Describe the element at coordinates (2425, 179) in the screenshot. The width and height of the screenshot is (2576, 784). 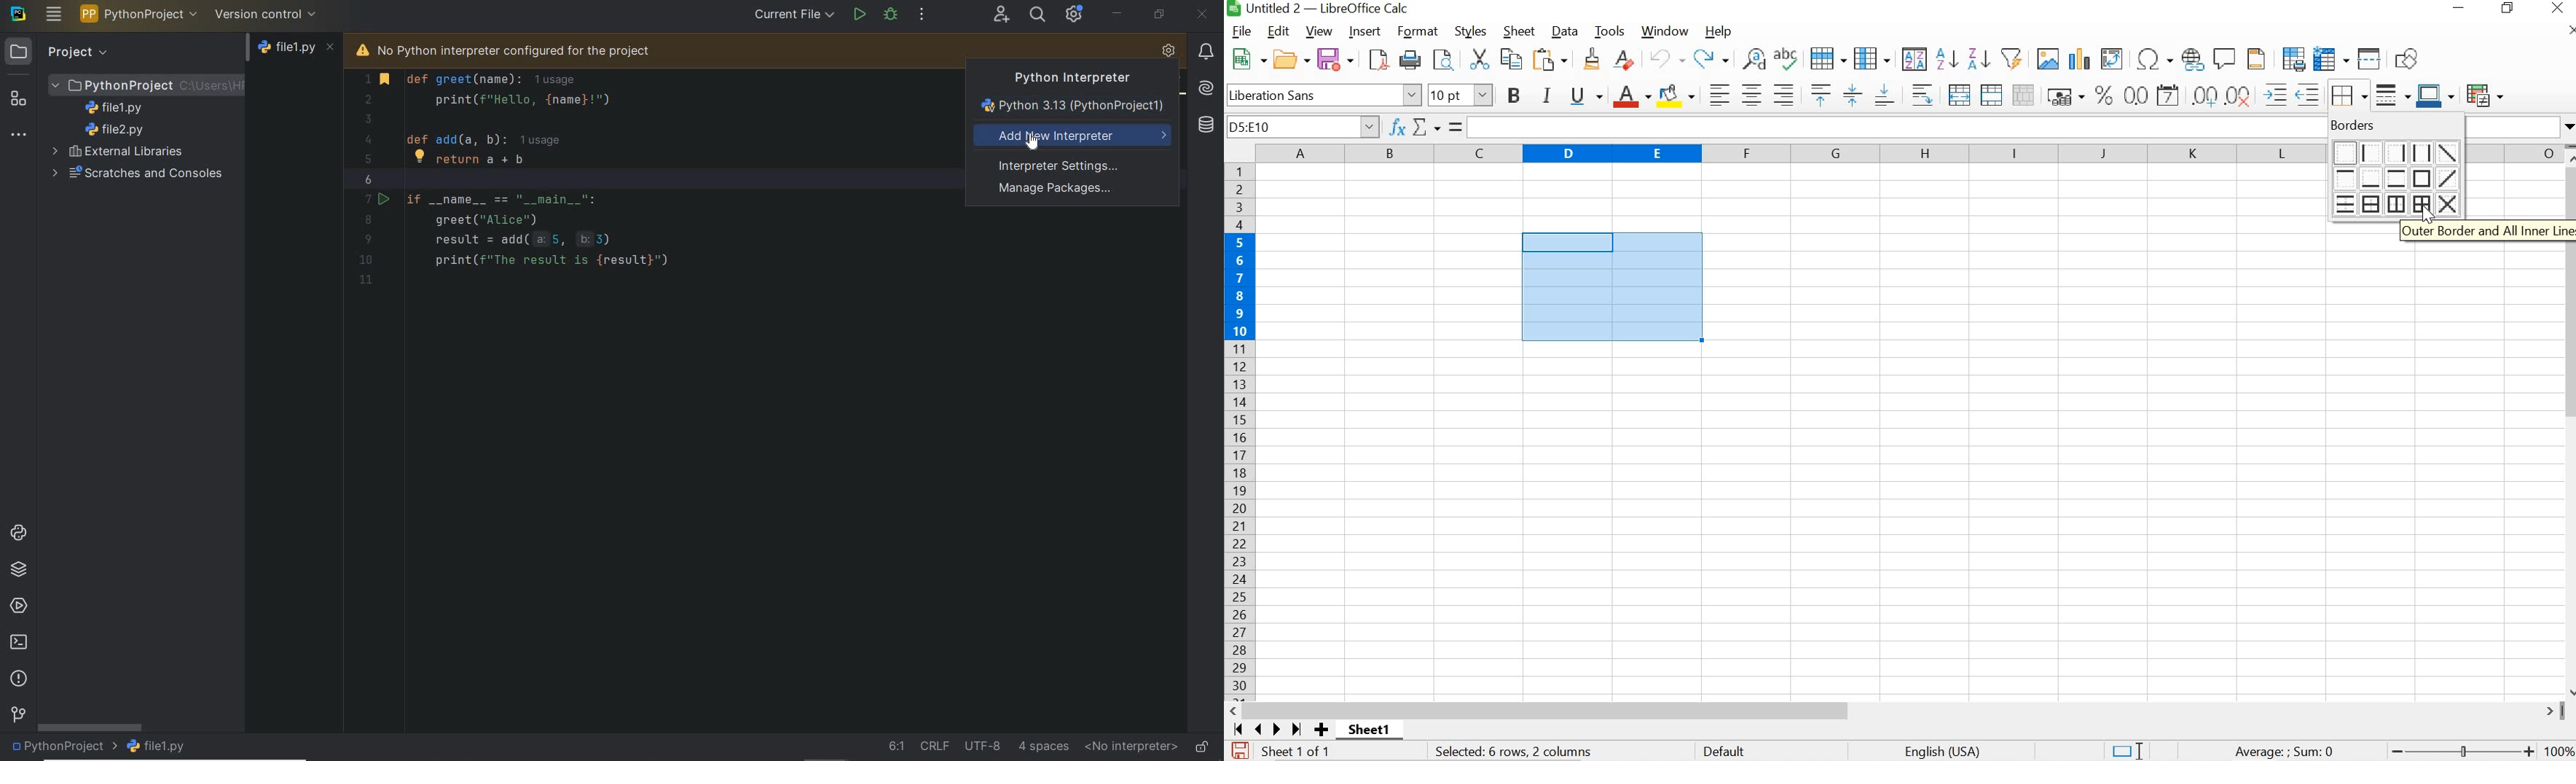
I see `outer border` at that location.